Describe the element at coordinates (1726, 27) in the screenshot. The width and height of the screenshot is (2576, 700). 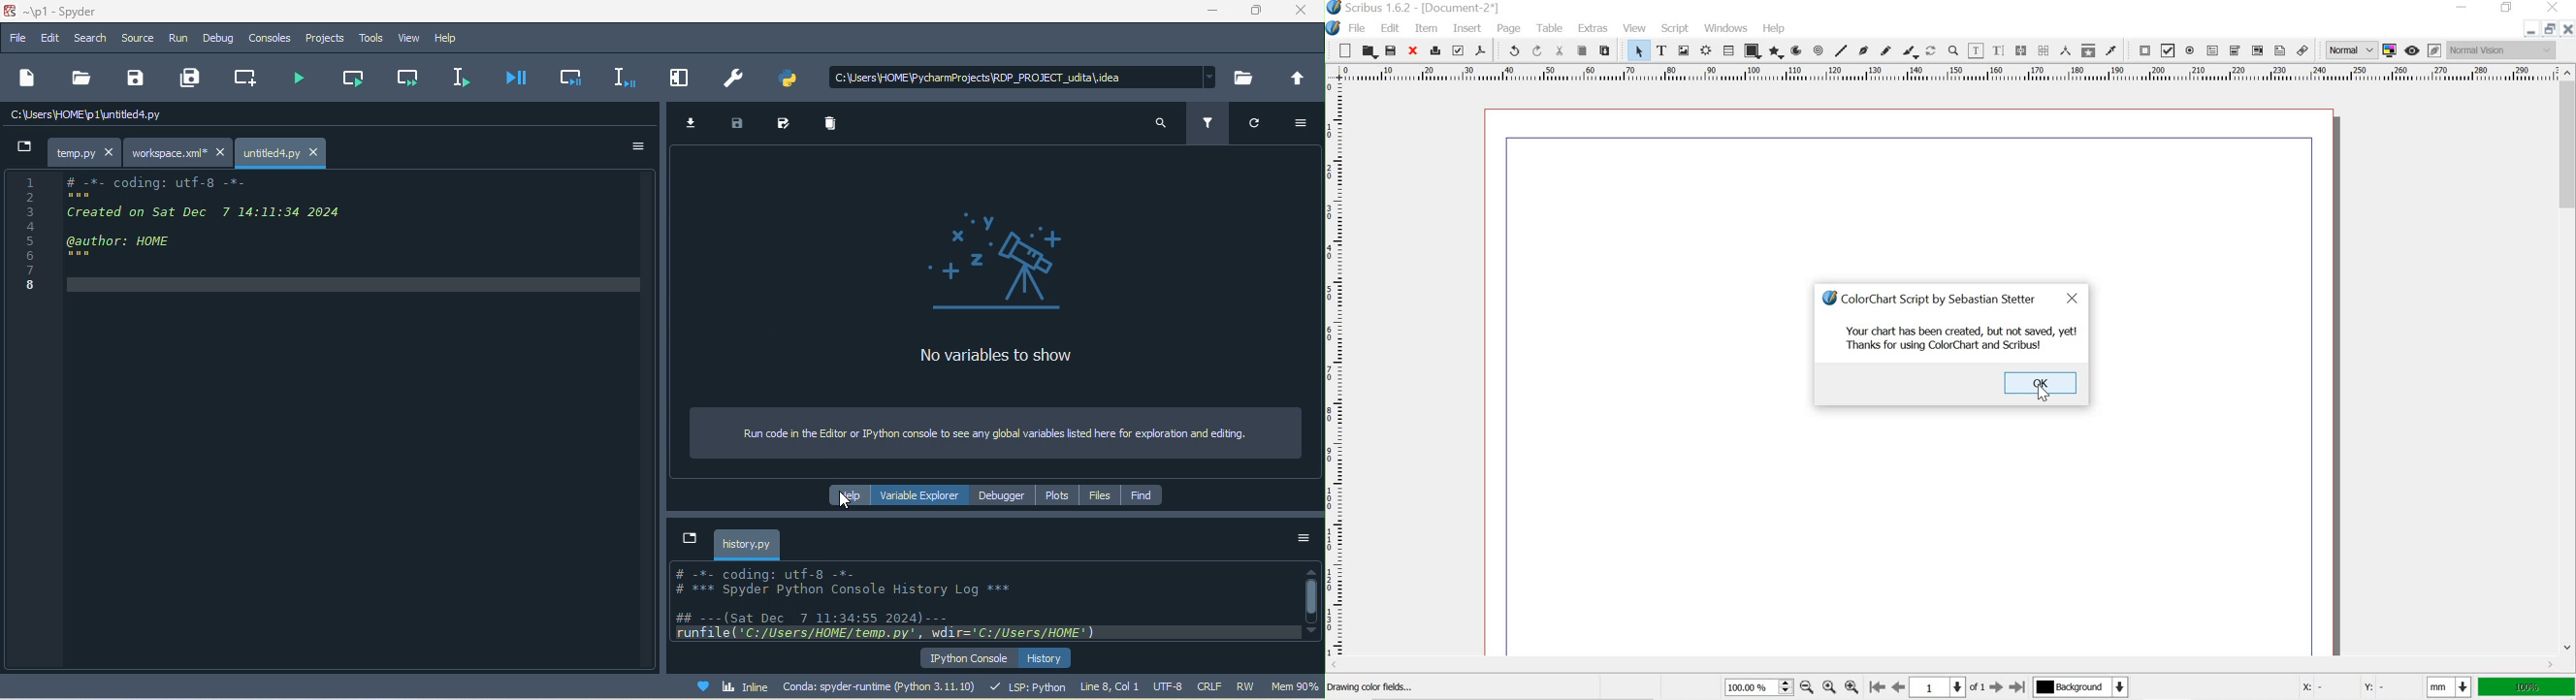
I see `windows` at that location.